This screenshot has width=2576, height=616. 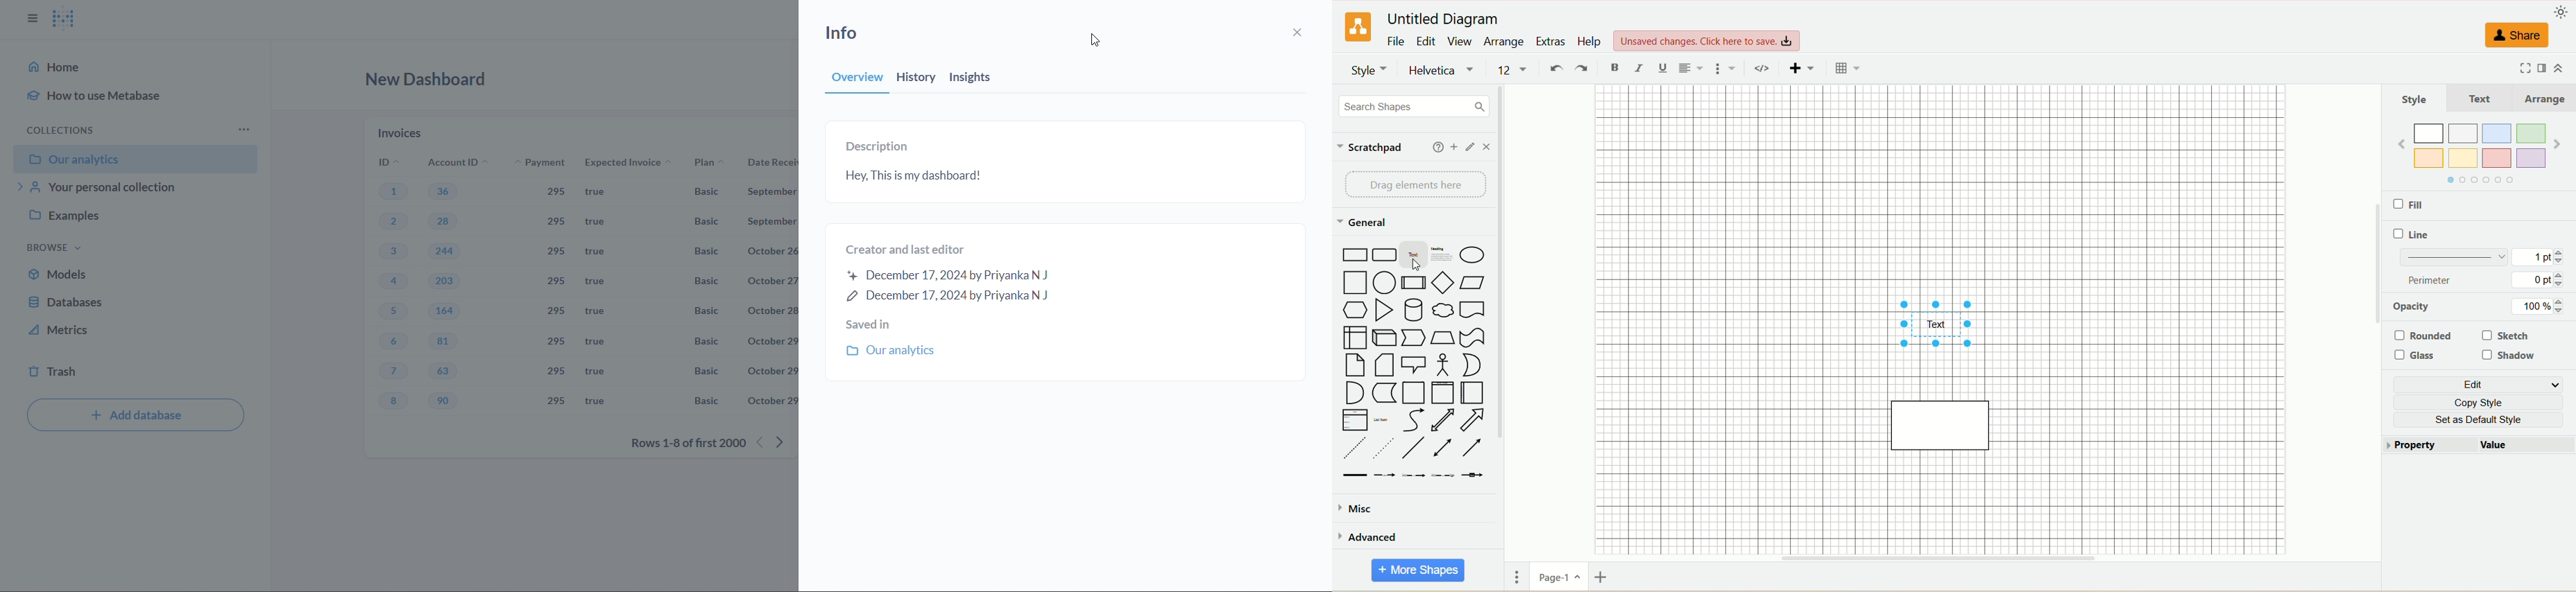 I want to click on october 27, so click(x=772, y=282).